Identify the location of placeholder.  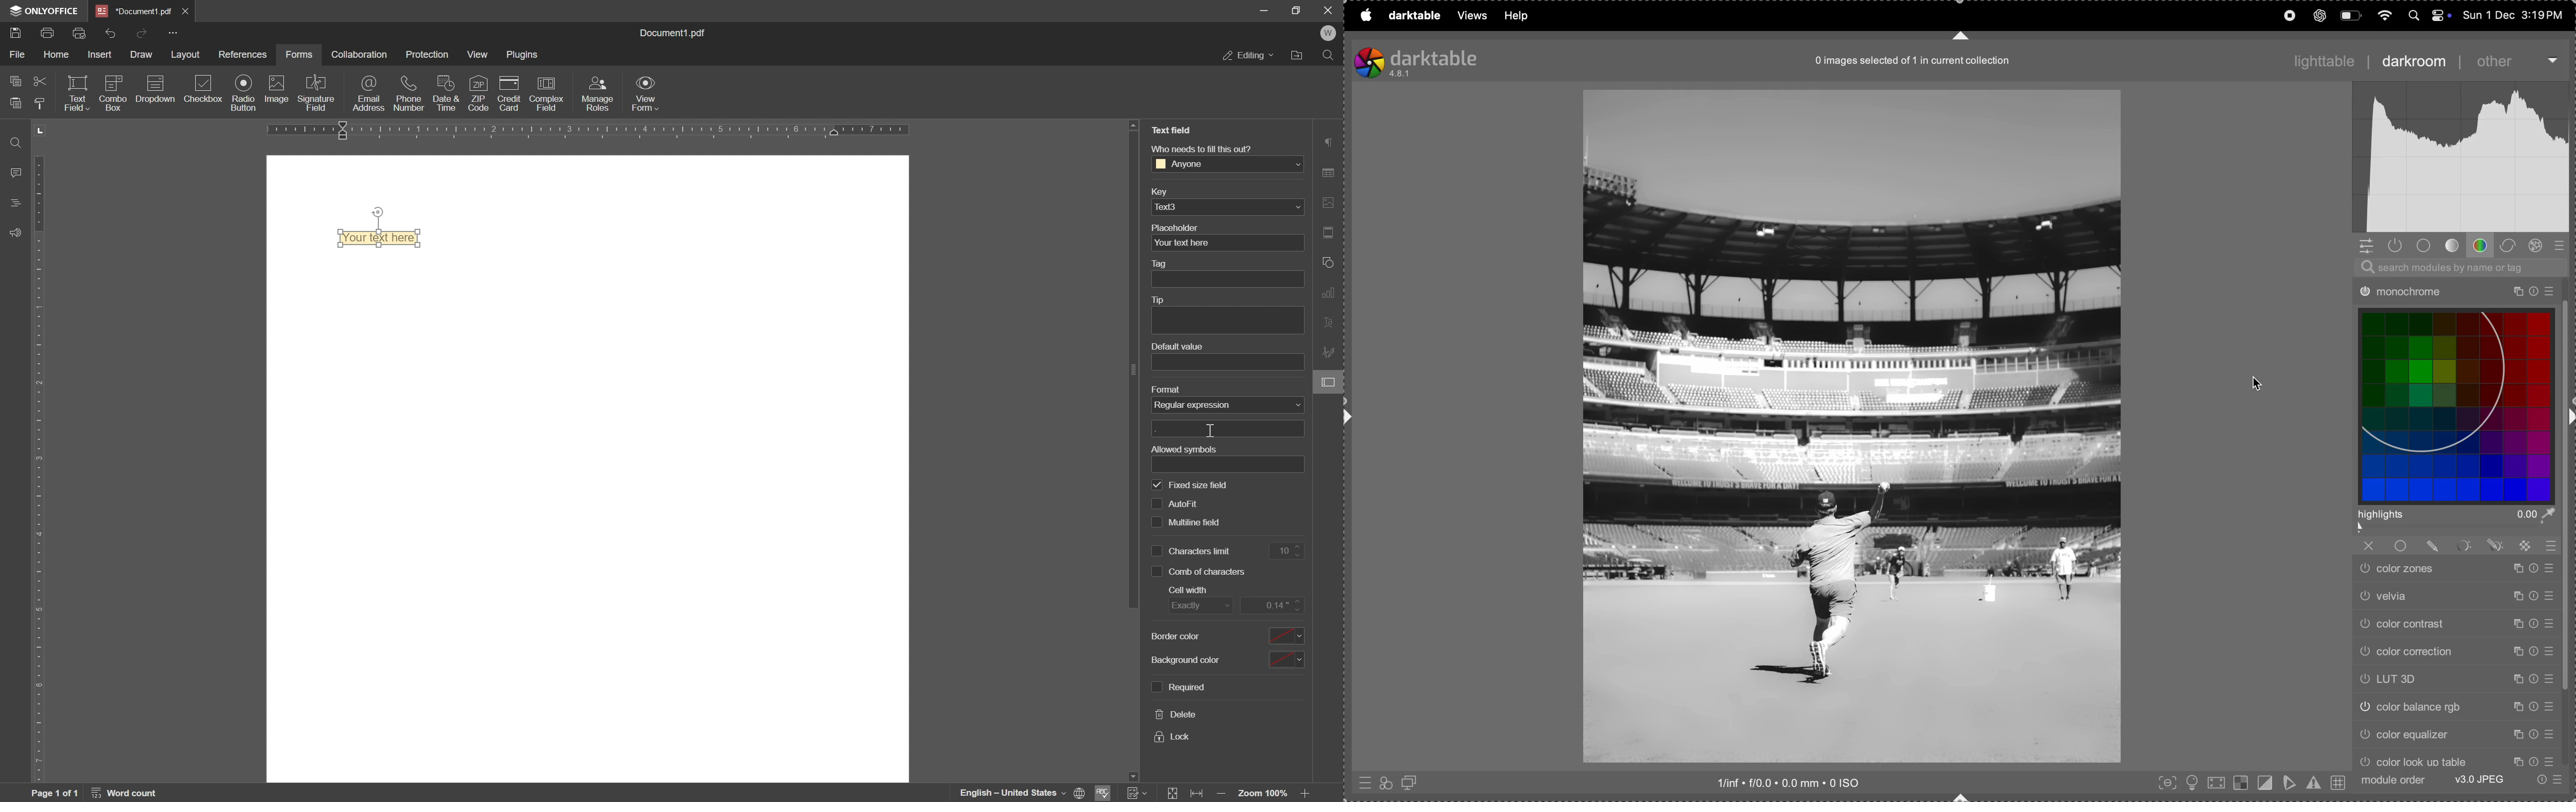
(1176, 227).